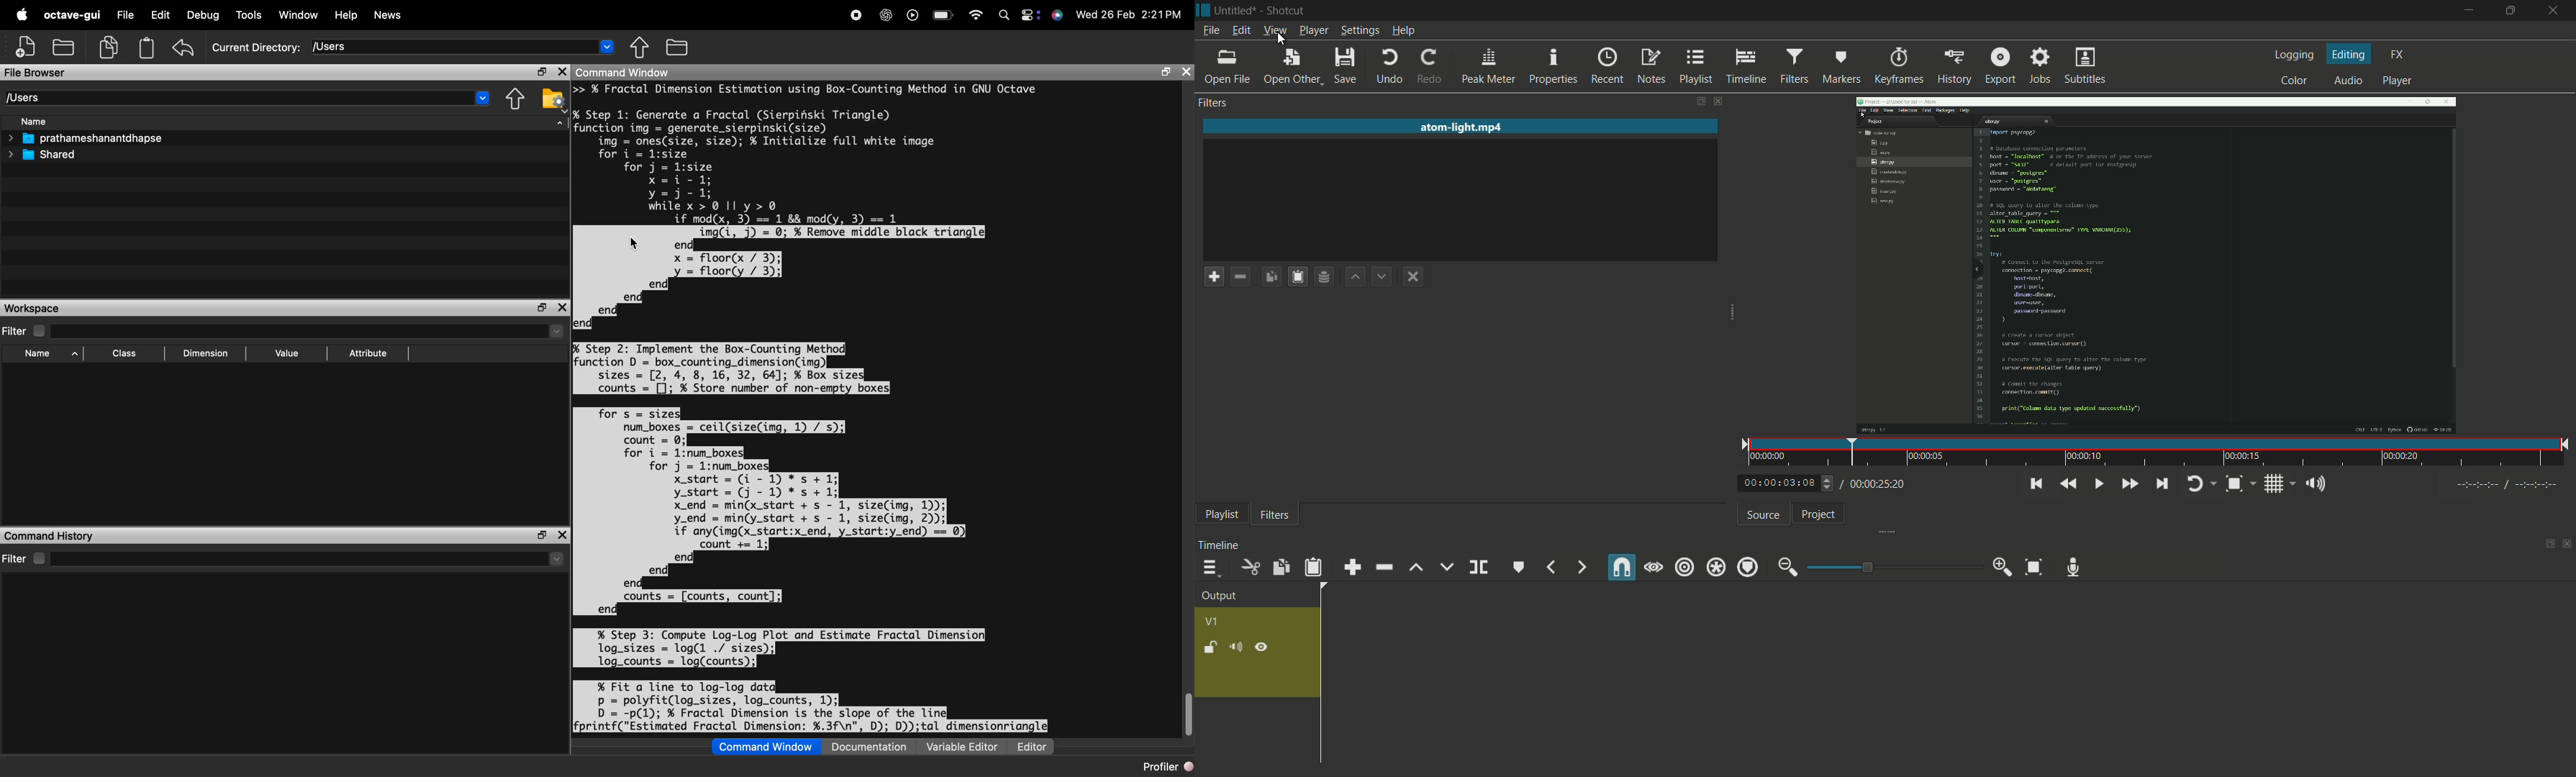 The height and width of the screenshot is (784, 2576). What do you see at coordinates (563, 308) in the screenshot?
I see `close` at bounding box center [563, 308].